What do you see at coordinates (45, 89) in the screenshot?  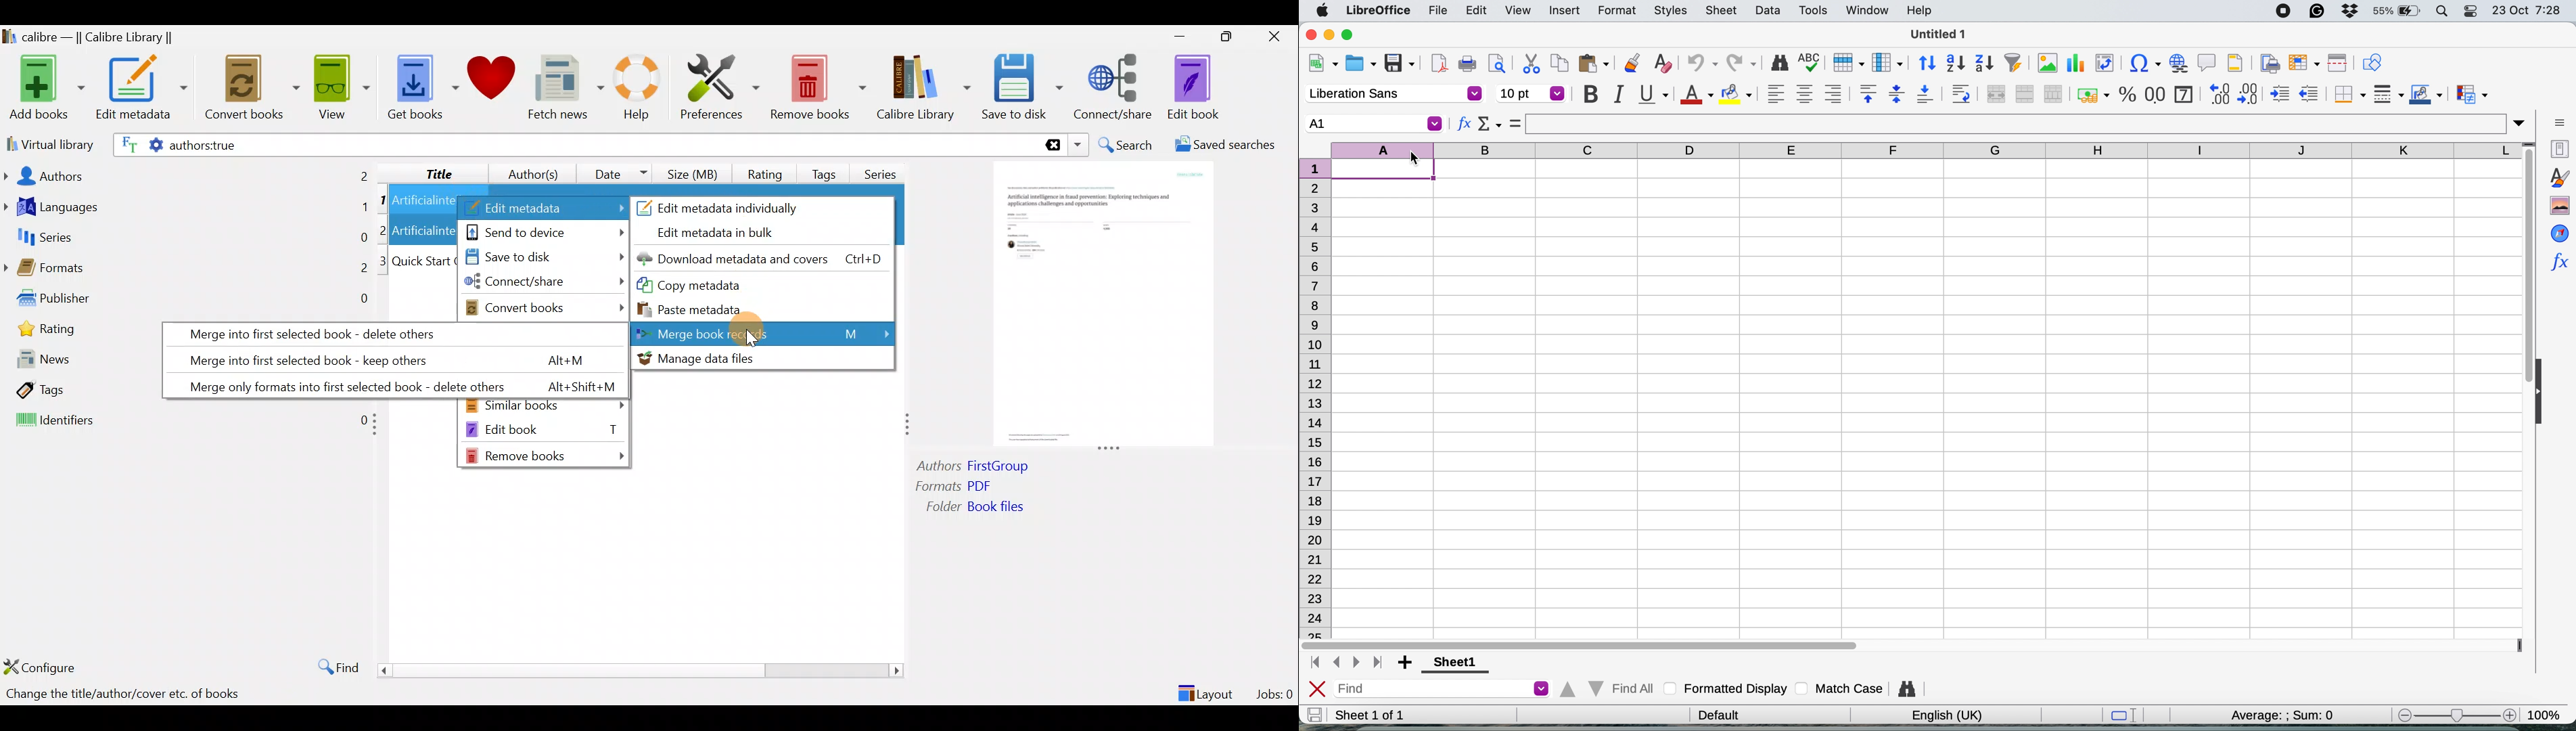 I see `Add books` at bounding box center [45, 89].